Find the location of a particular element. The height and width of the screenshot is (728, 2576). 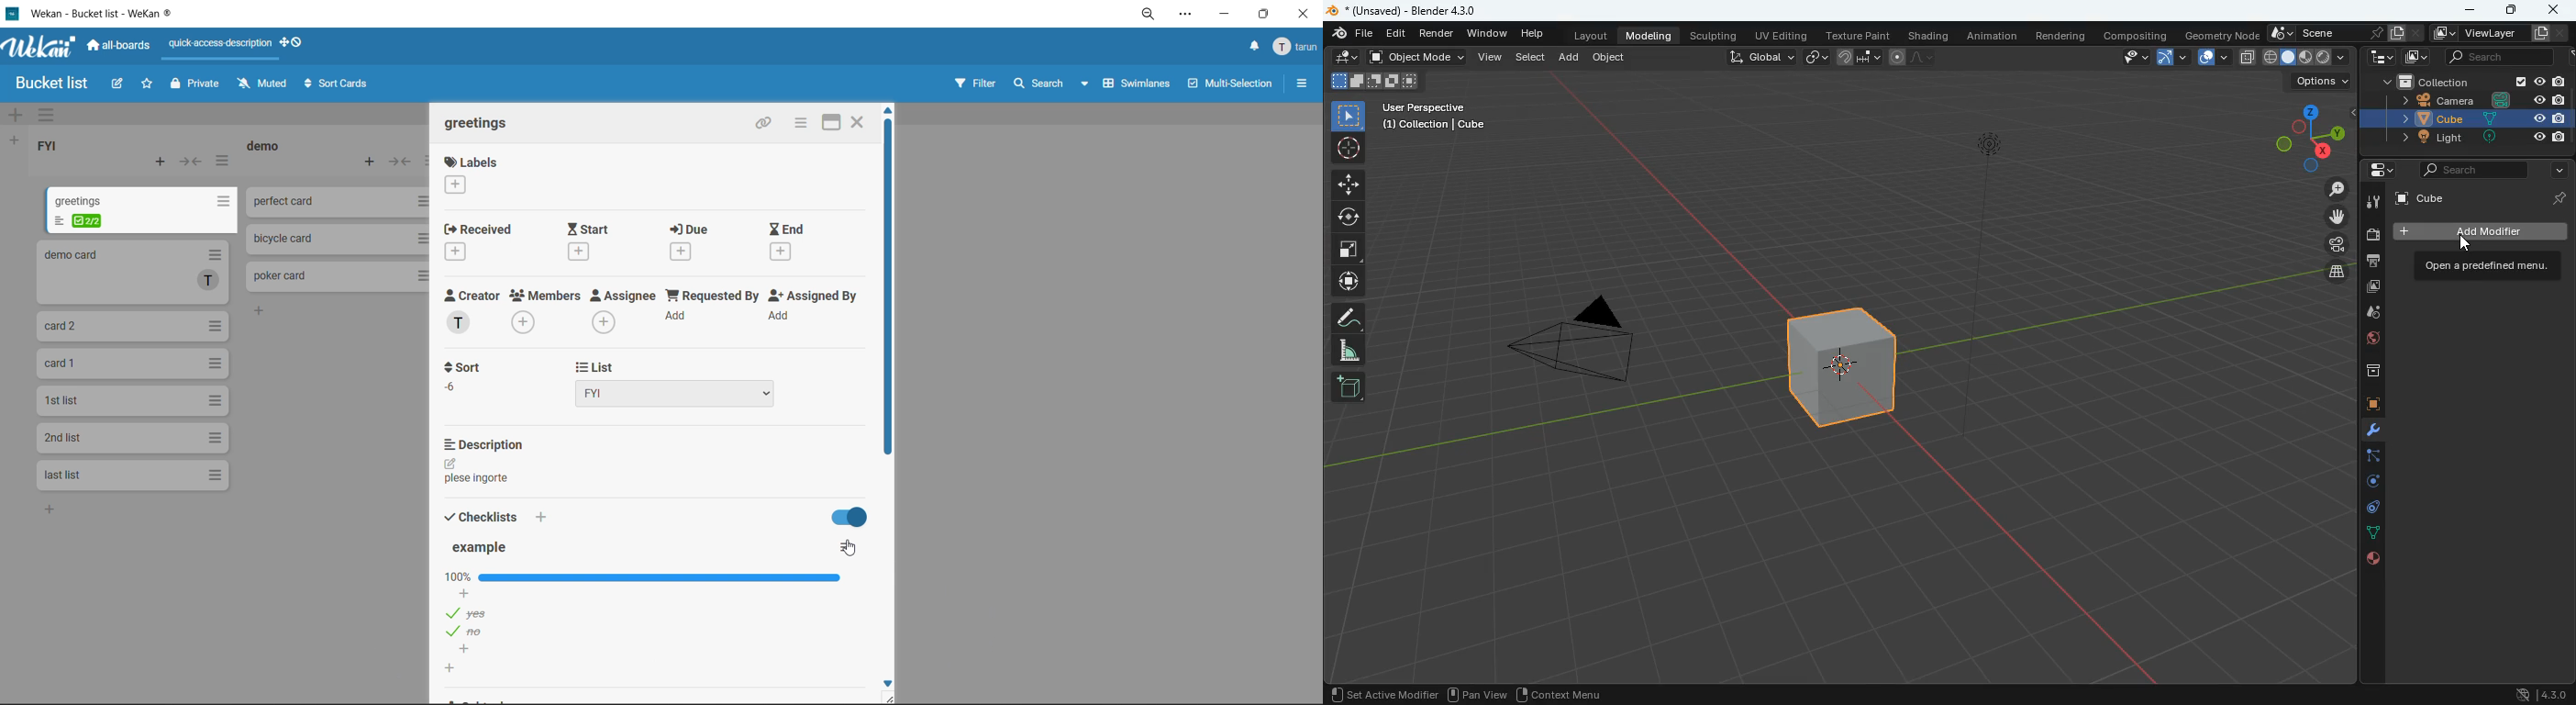

view is located at coordinates (2128, 58).